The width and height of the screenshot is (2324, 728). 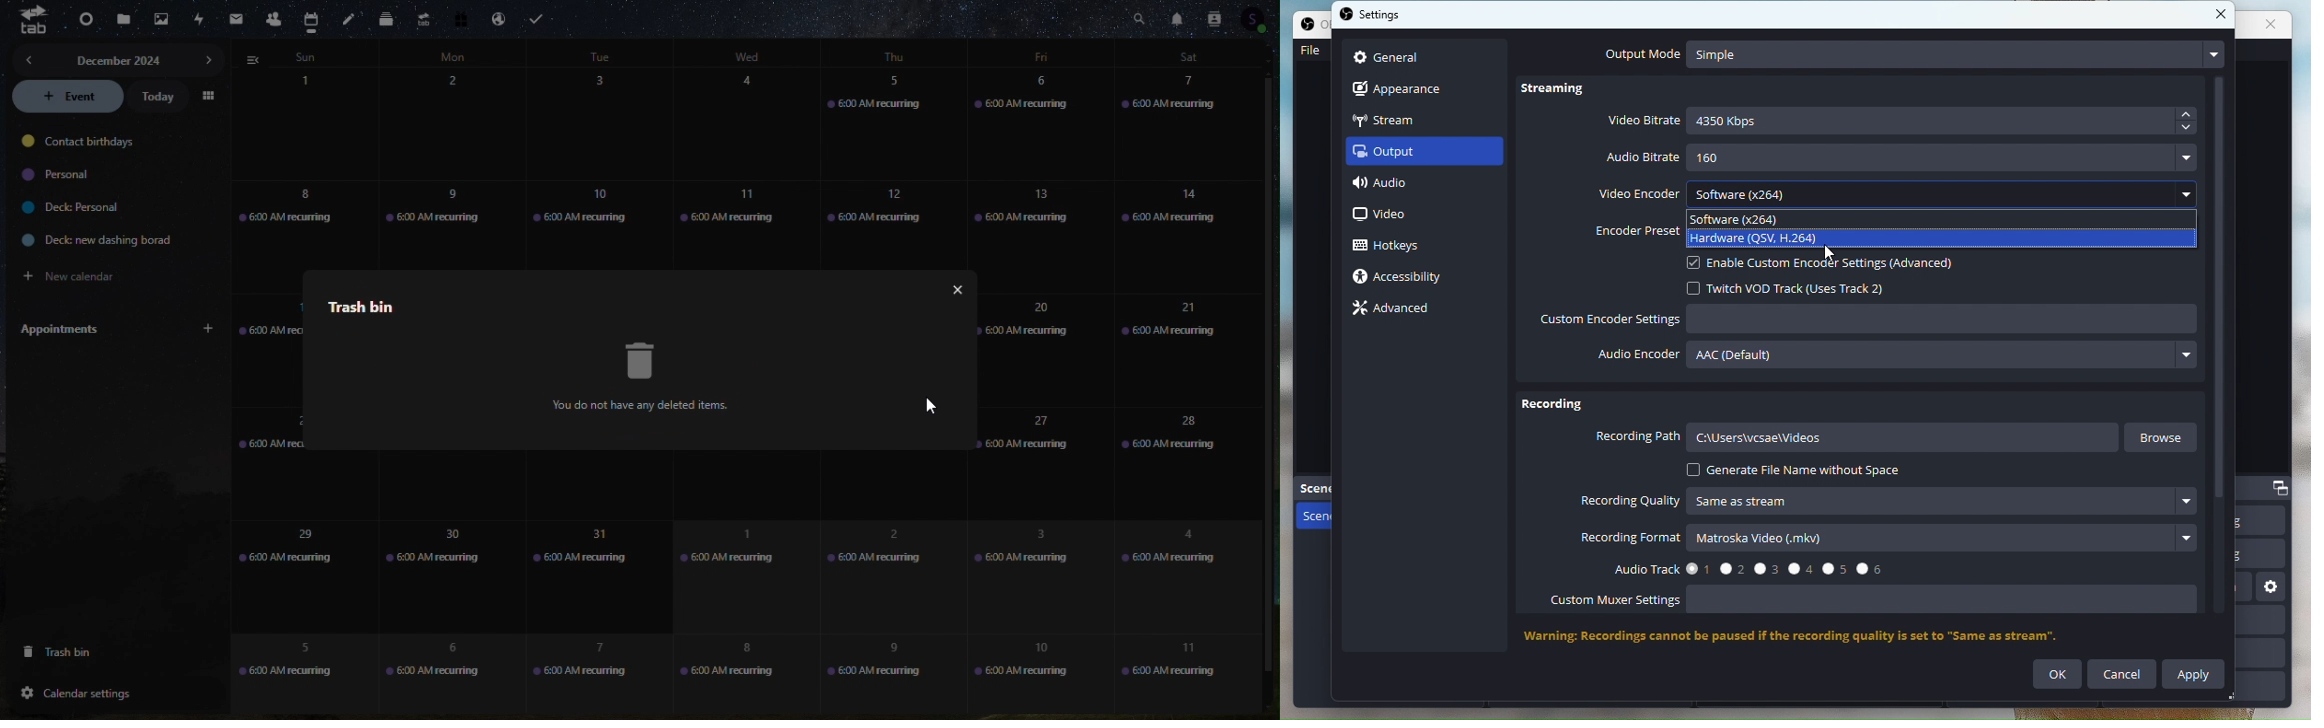 What do you see at coordinates (1401, 186) in the screenshot?
I see `Audio` at bounding box center [1401, 186].